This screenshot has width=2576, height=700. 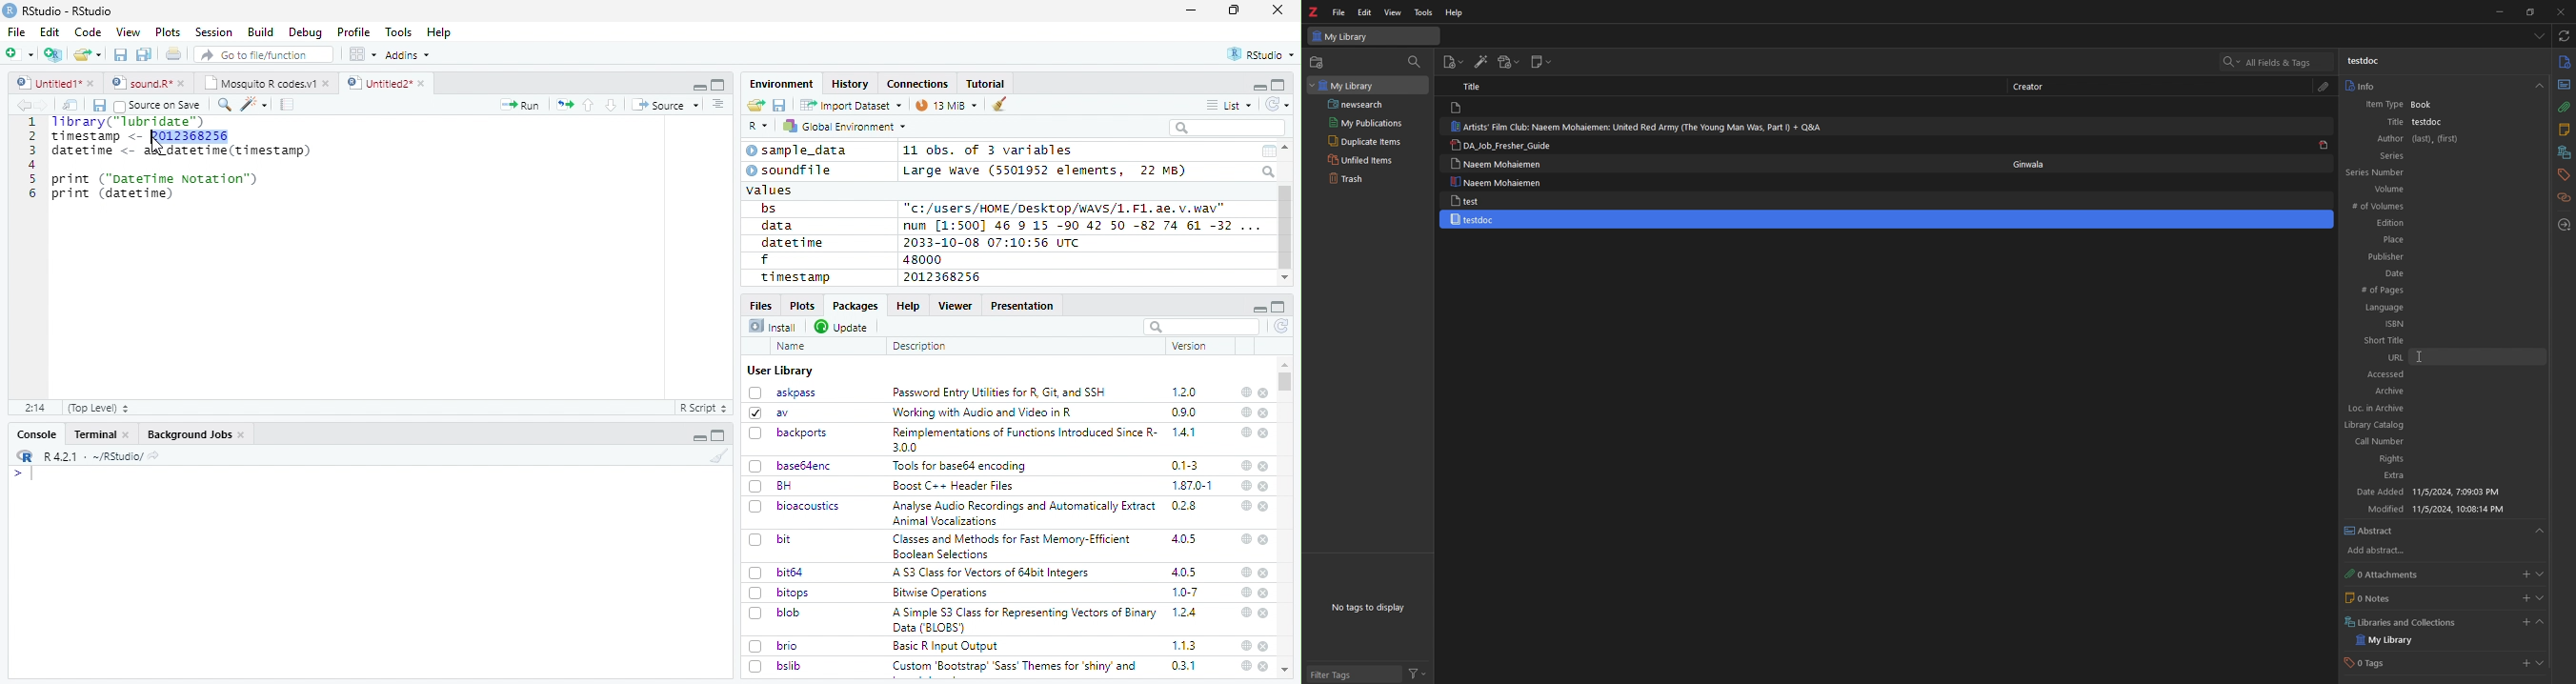 What do you see at coordinates (1374, 37) in the screenshot?
I see `My Library` at bounding box center [1374, 37].